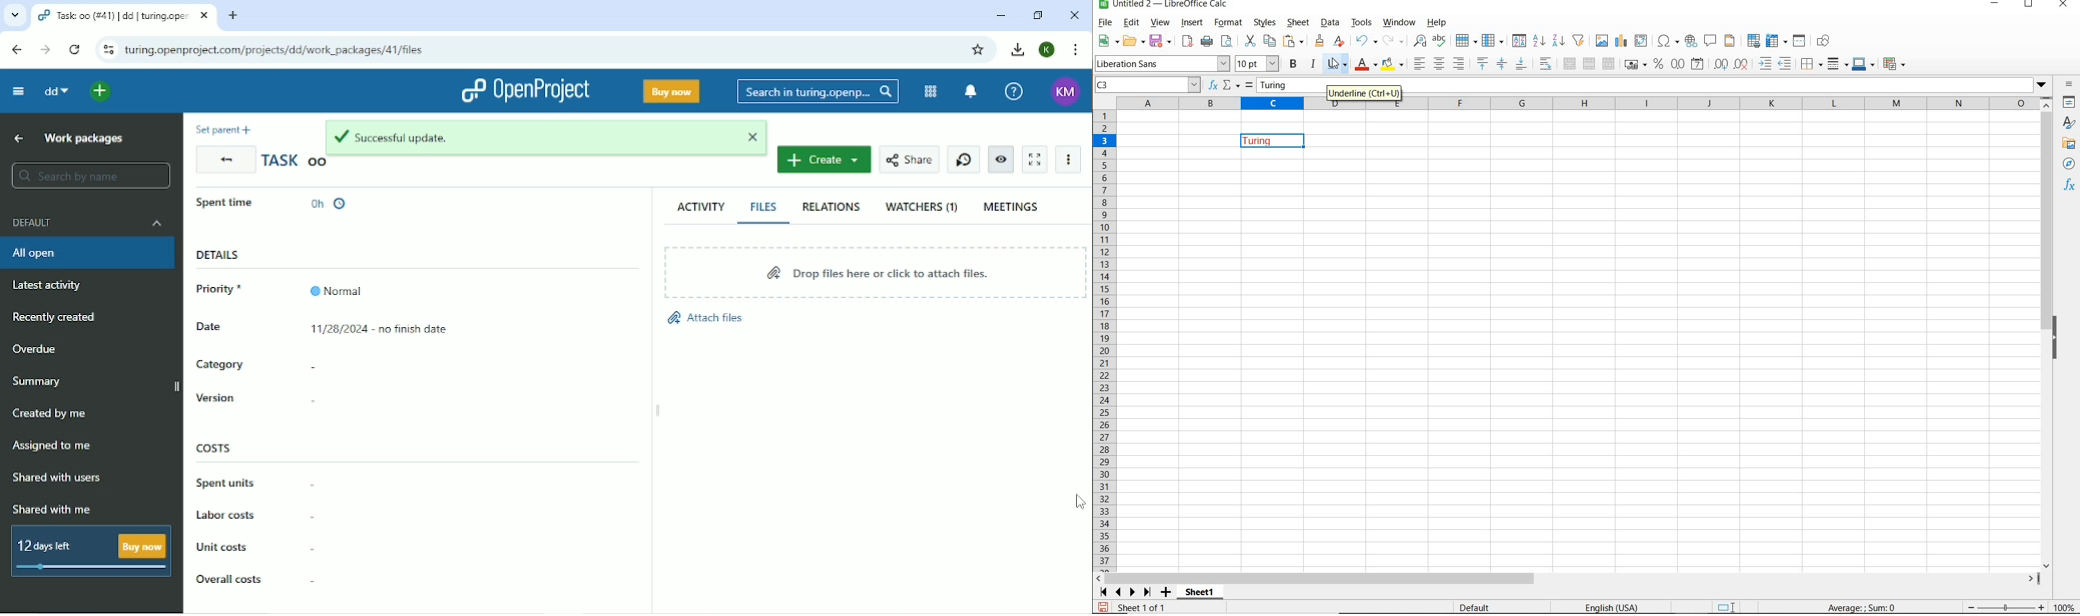 The width and height of the screenshot is (2100, 616). I want to click on To notification center, so click(972, 91).